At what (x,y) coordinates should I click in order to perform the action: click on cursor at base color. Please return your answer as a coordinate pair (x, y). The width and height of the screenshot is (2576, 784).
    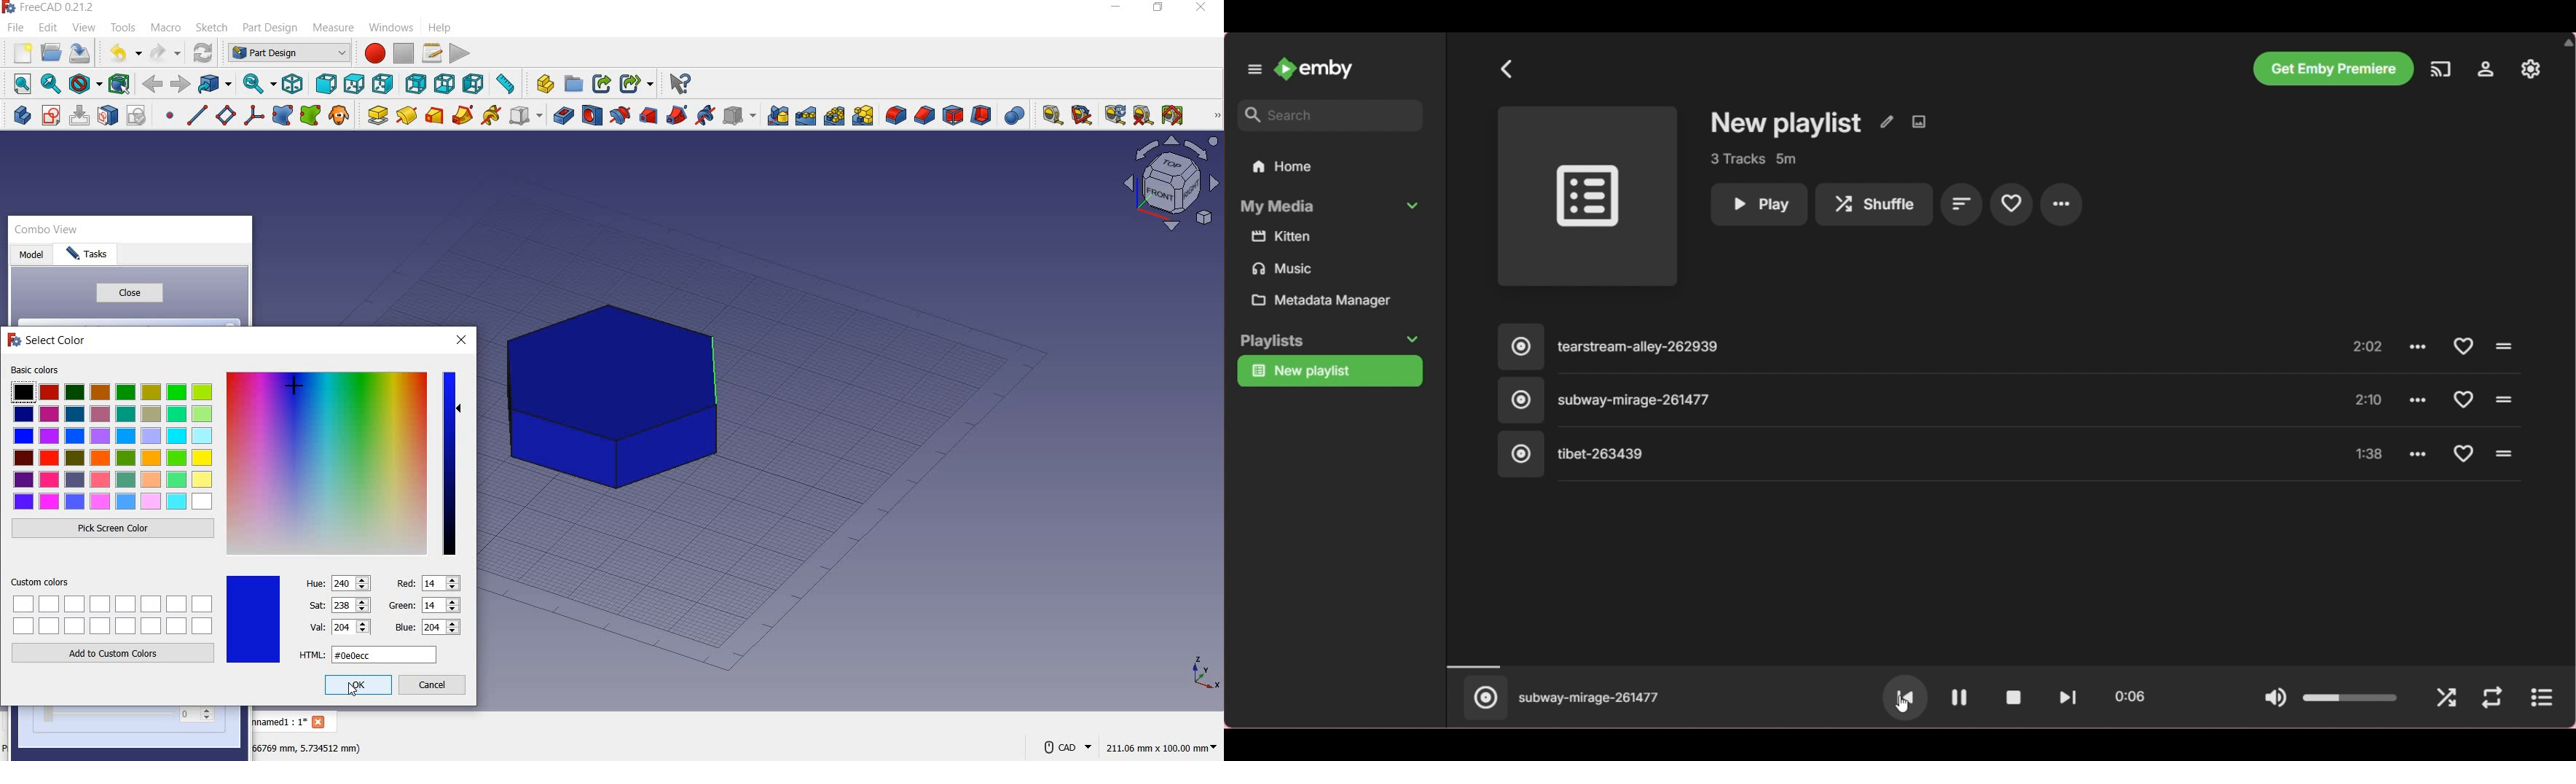
    Looking at the image, I should click on (299, 393).